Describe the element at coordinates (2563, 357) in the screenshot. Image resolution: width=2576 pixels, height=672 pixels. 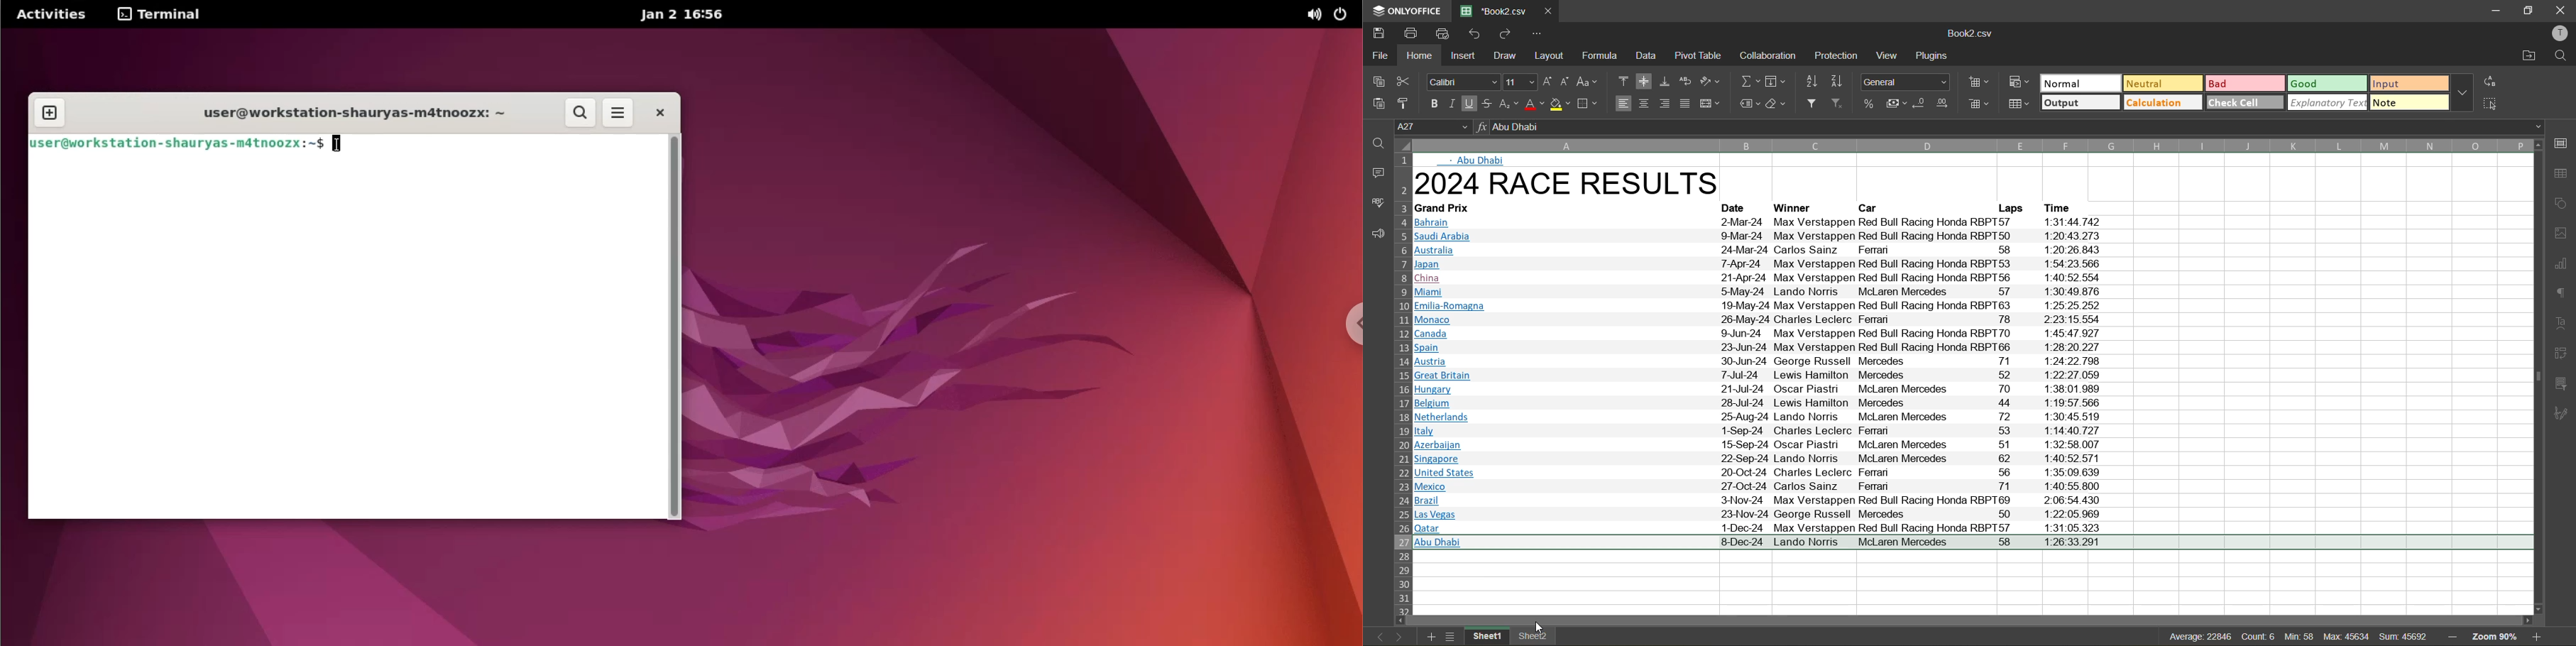
I see `pivot table` at that location.